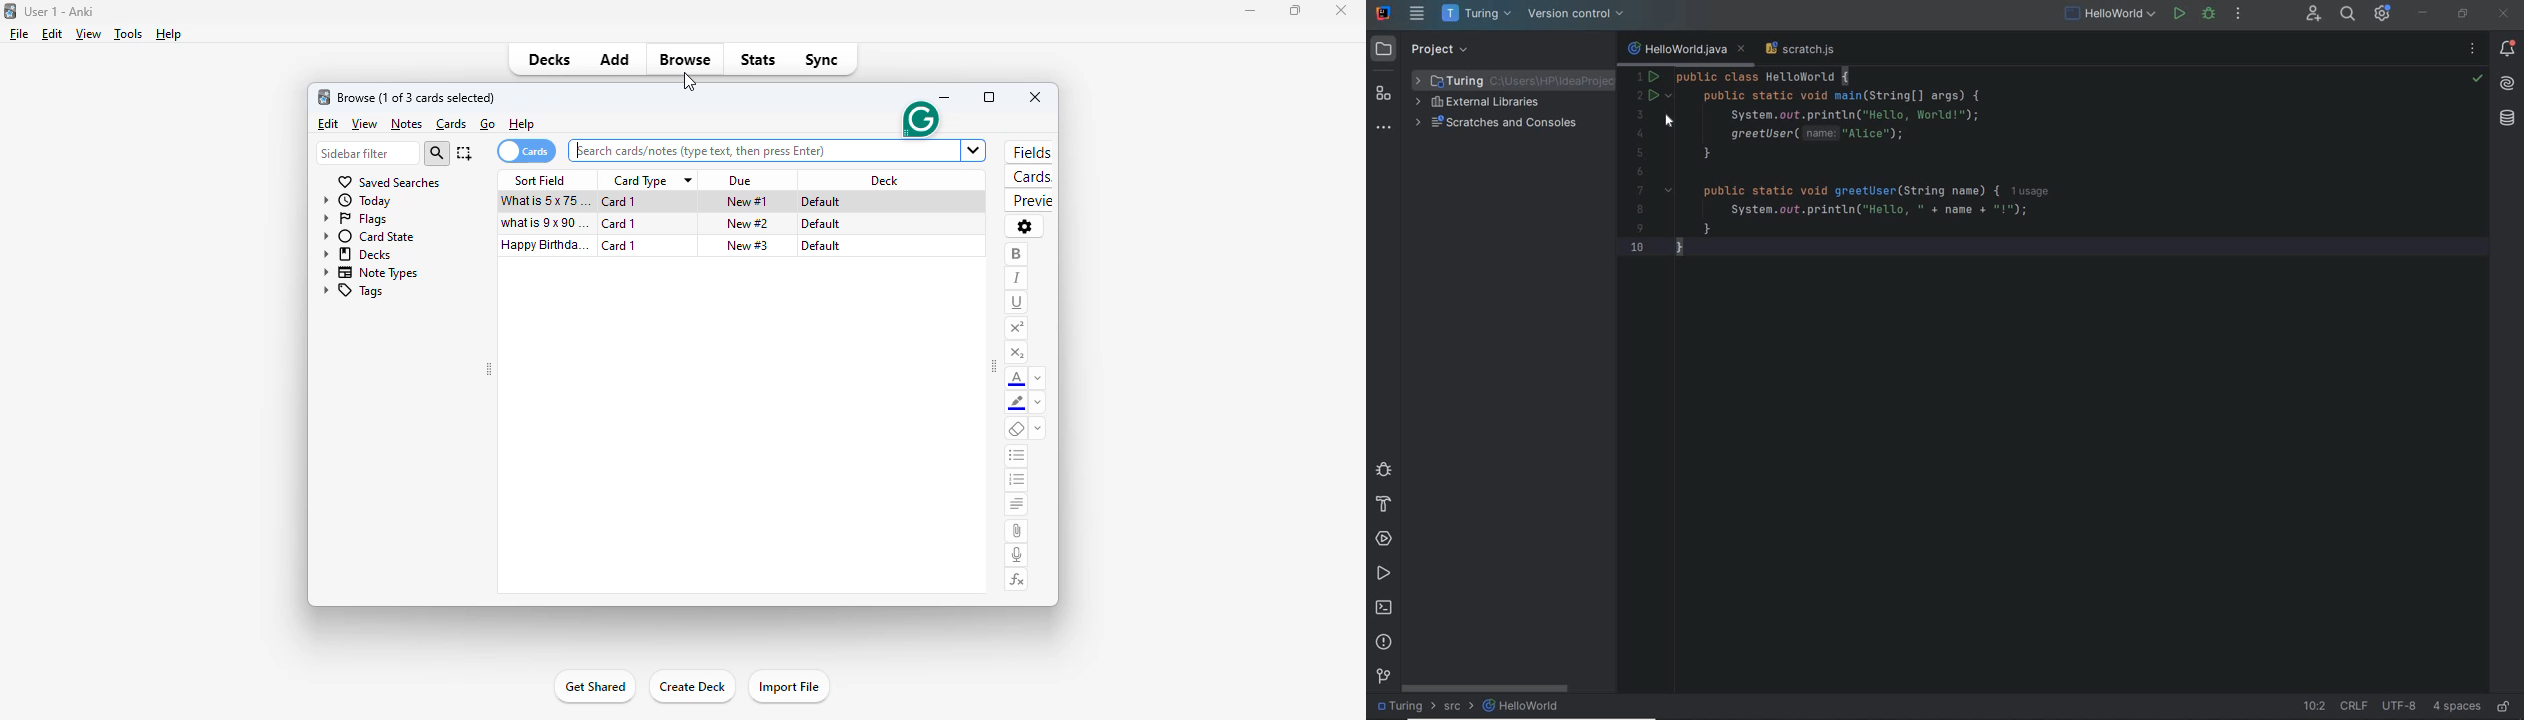 This screenshot has height=728, width=2548. Describe the element at coordinates (739, 181) in the screenshot. I see `due` at that location.